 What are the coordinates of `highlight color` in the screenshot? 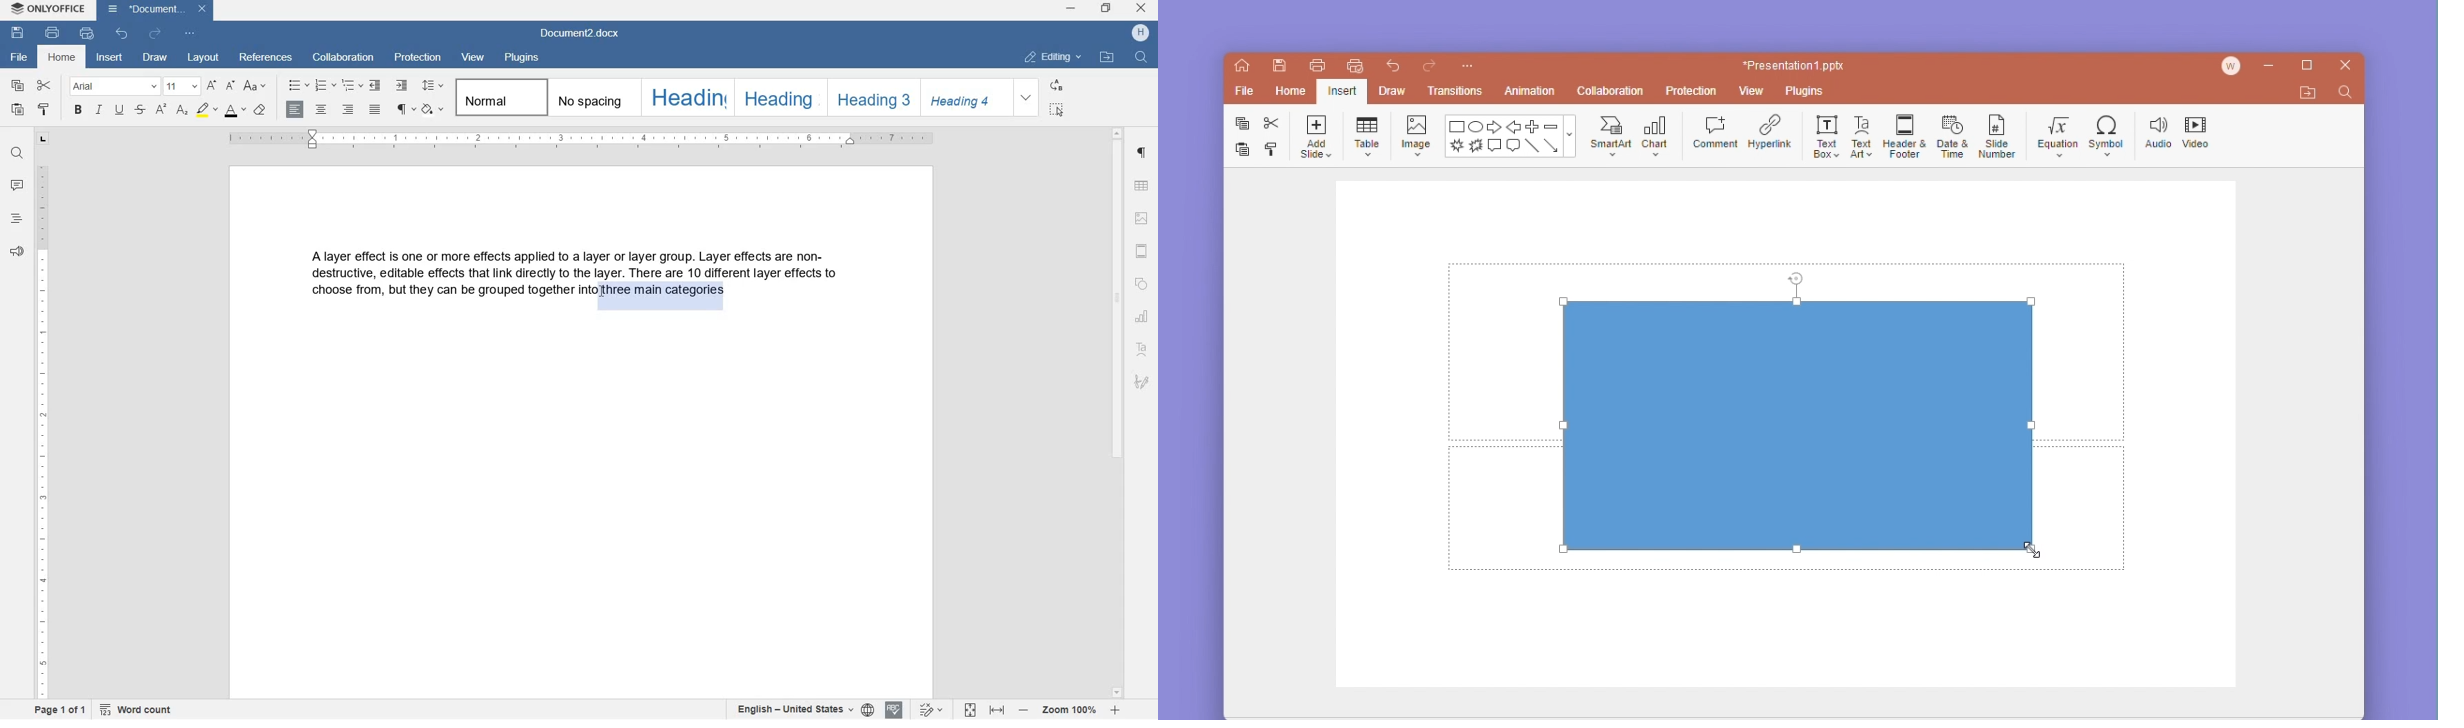 It's located at (208, 111).